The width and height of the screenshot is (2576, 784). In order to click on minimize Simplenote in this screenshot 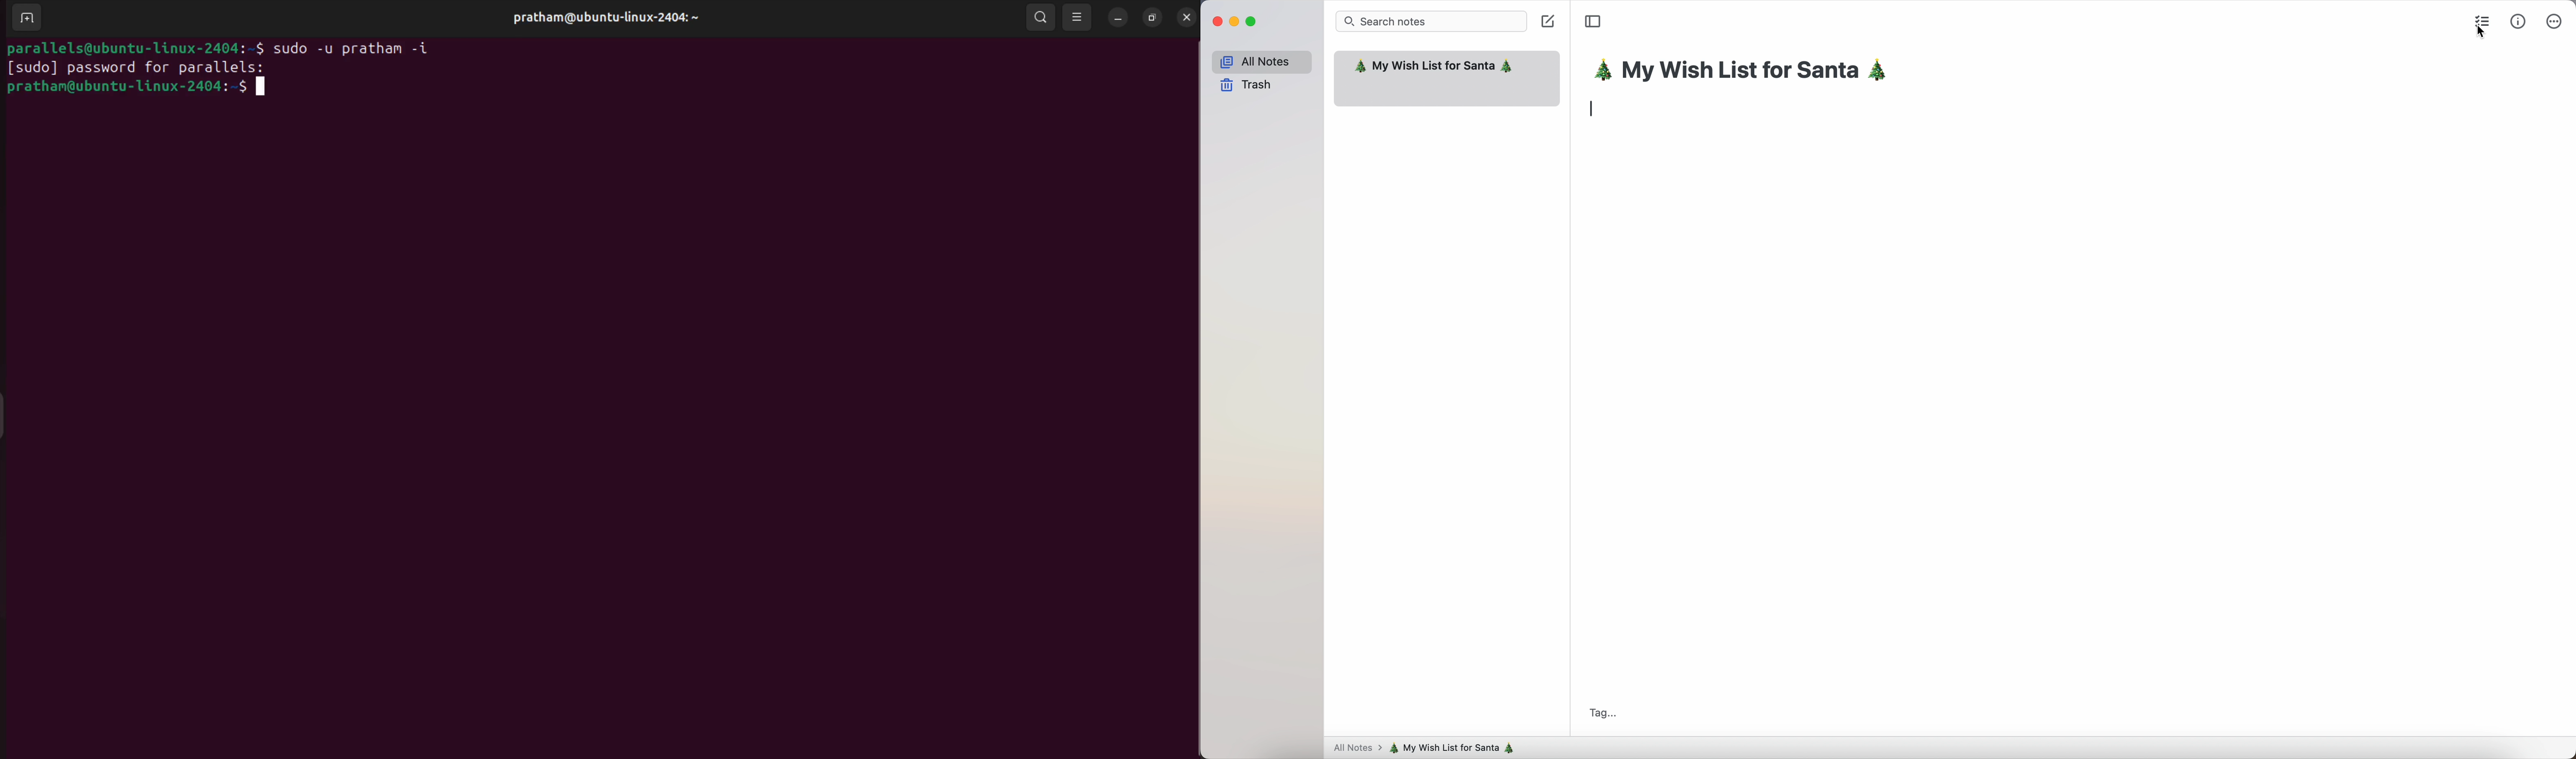, I will do `click(1234, 22)`.